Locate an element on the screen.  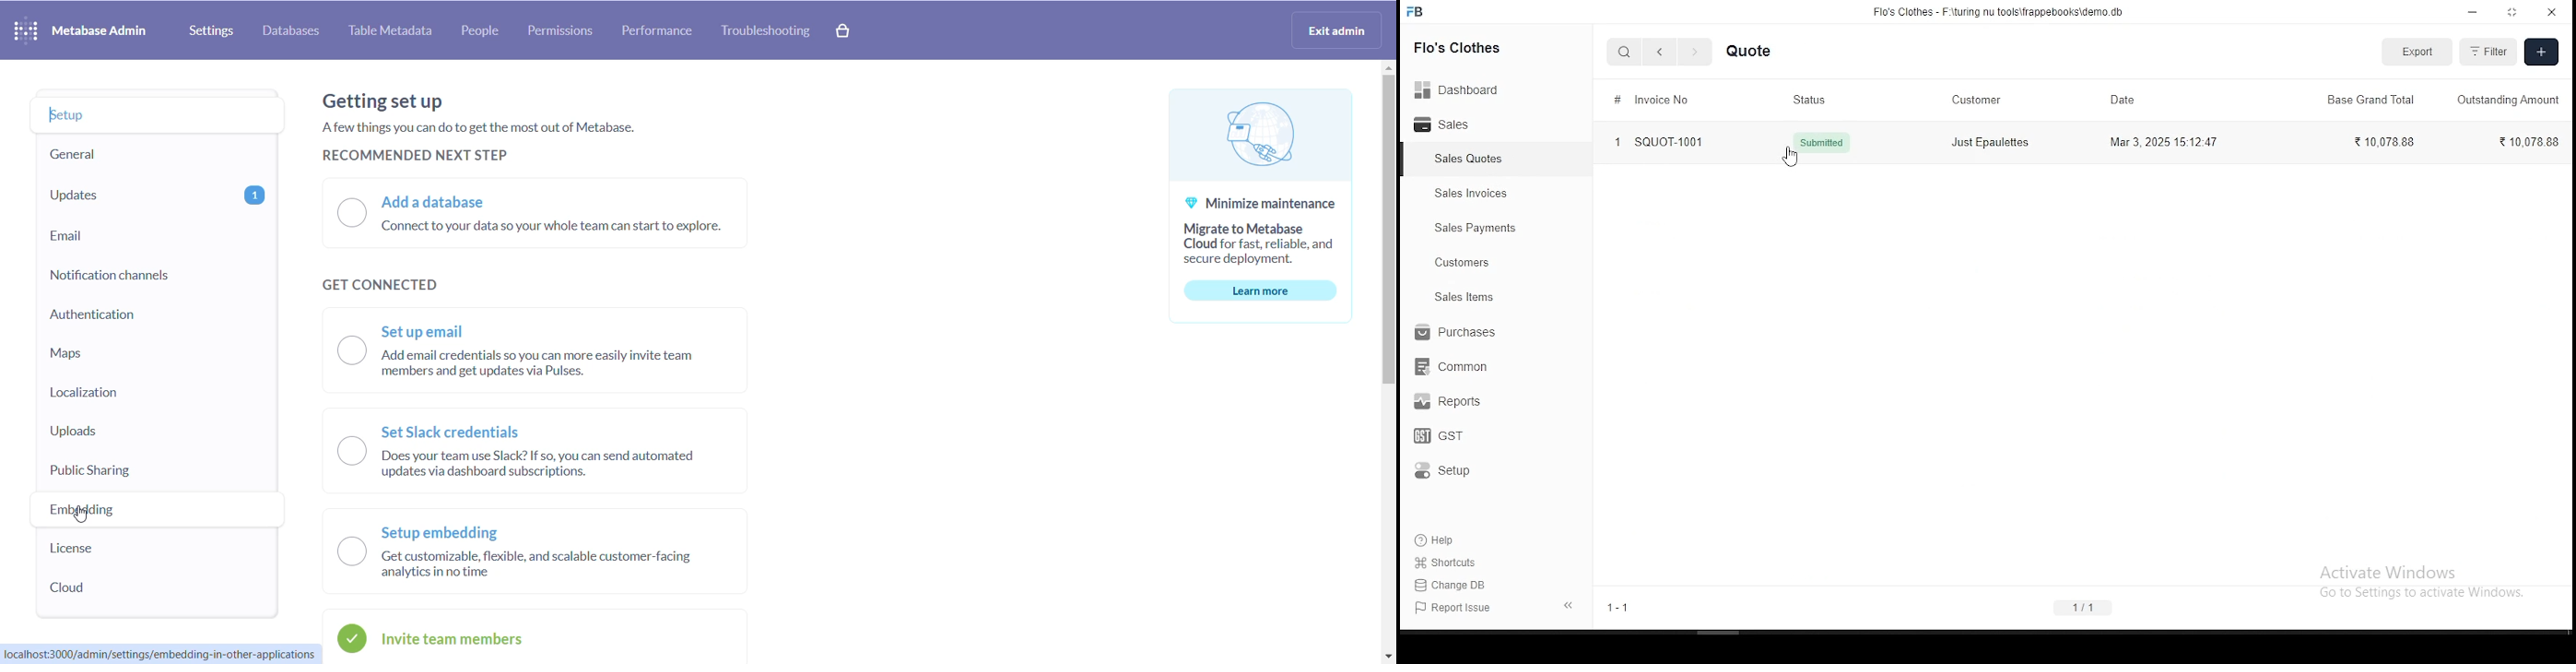
status is located at coordinates (1815, 102).